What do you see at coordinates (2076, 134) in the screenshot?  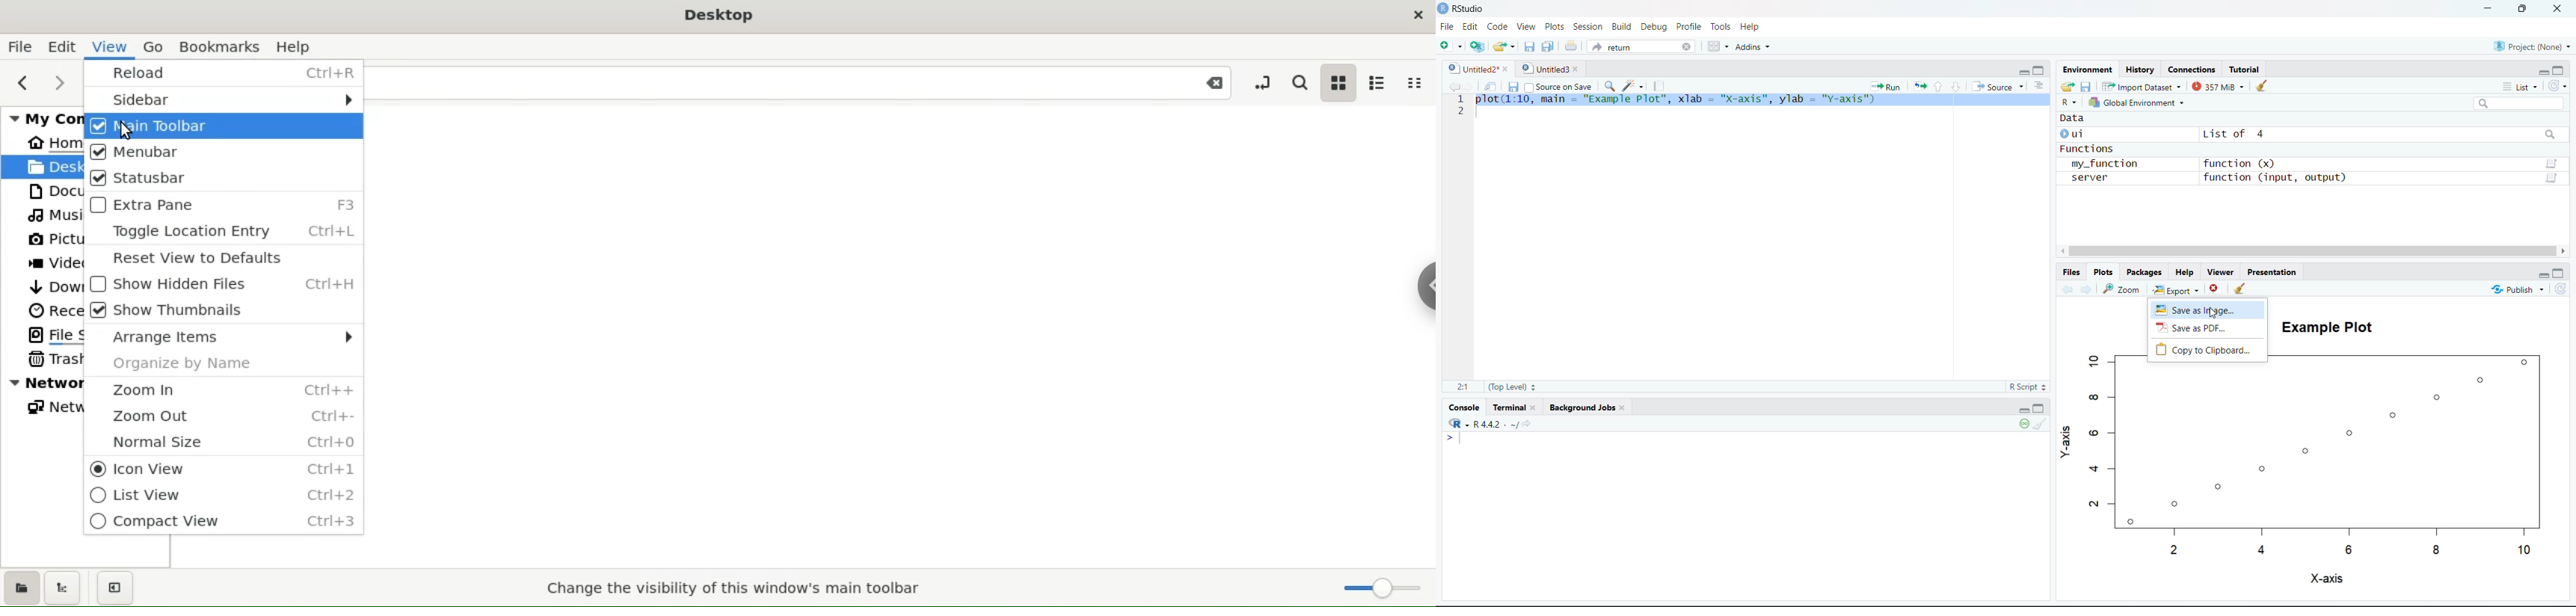 I see `ui` at bounding box center [2076, 134].